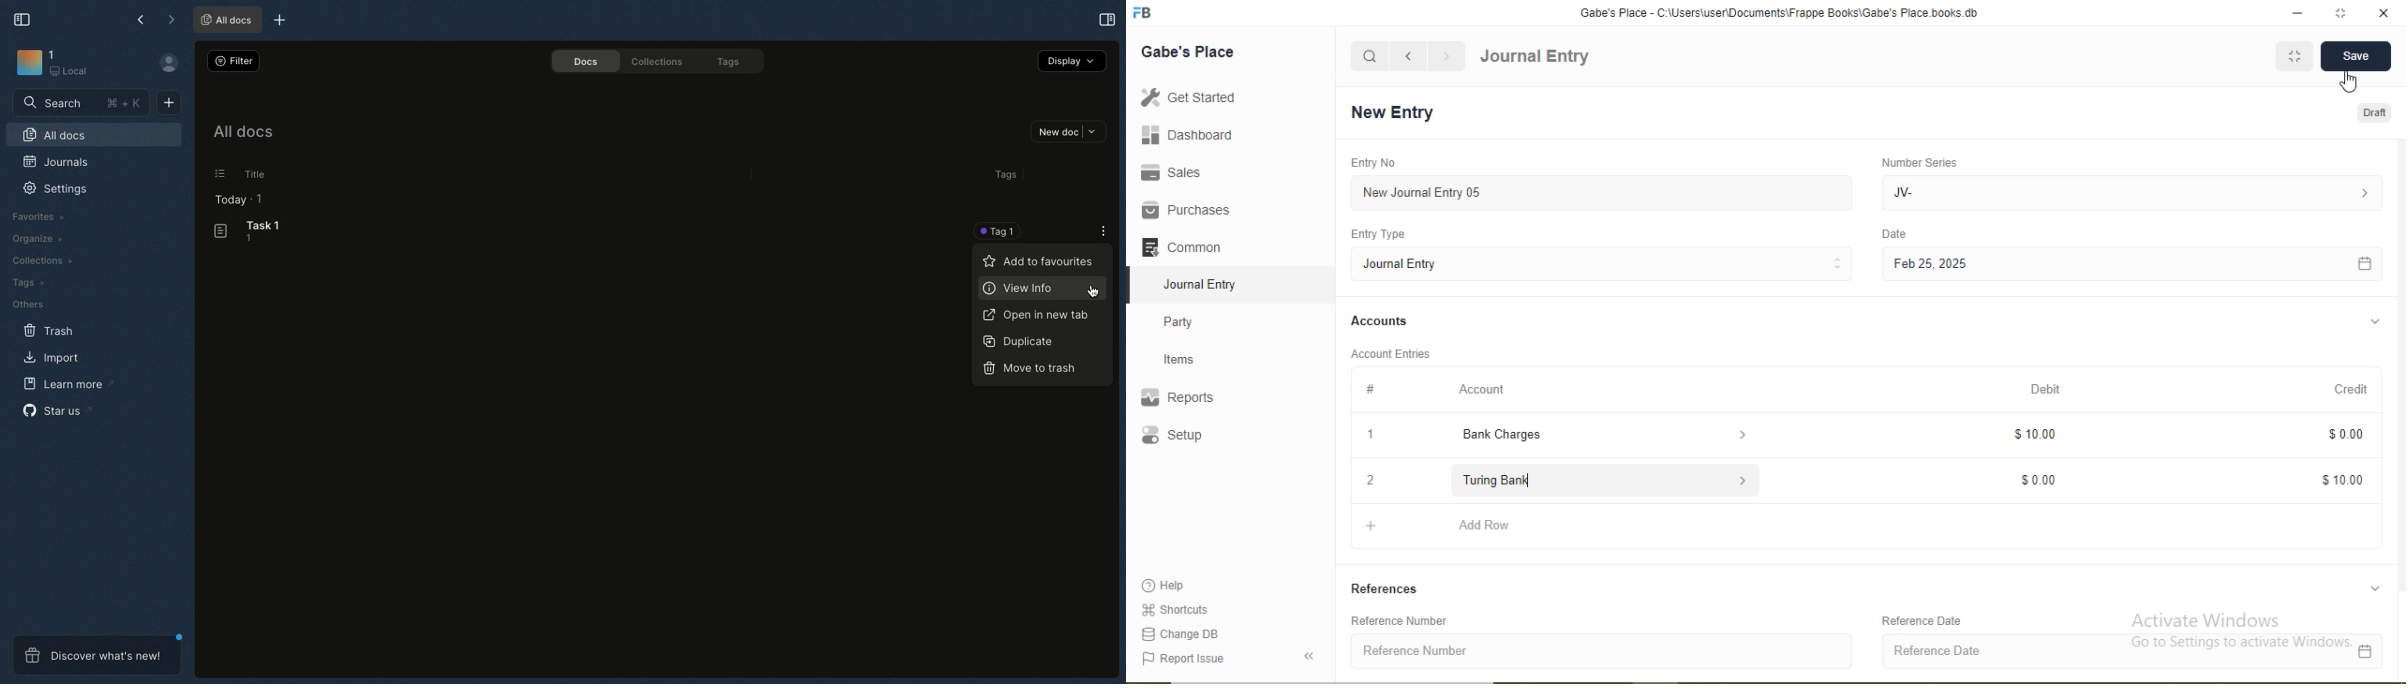  What do you see at coordinates (1483, 389) in the screenshot?
I see `Account` at bounding box center [1483, 389].